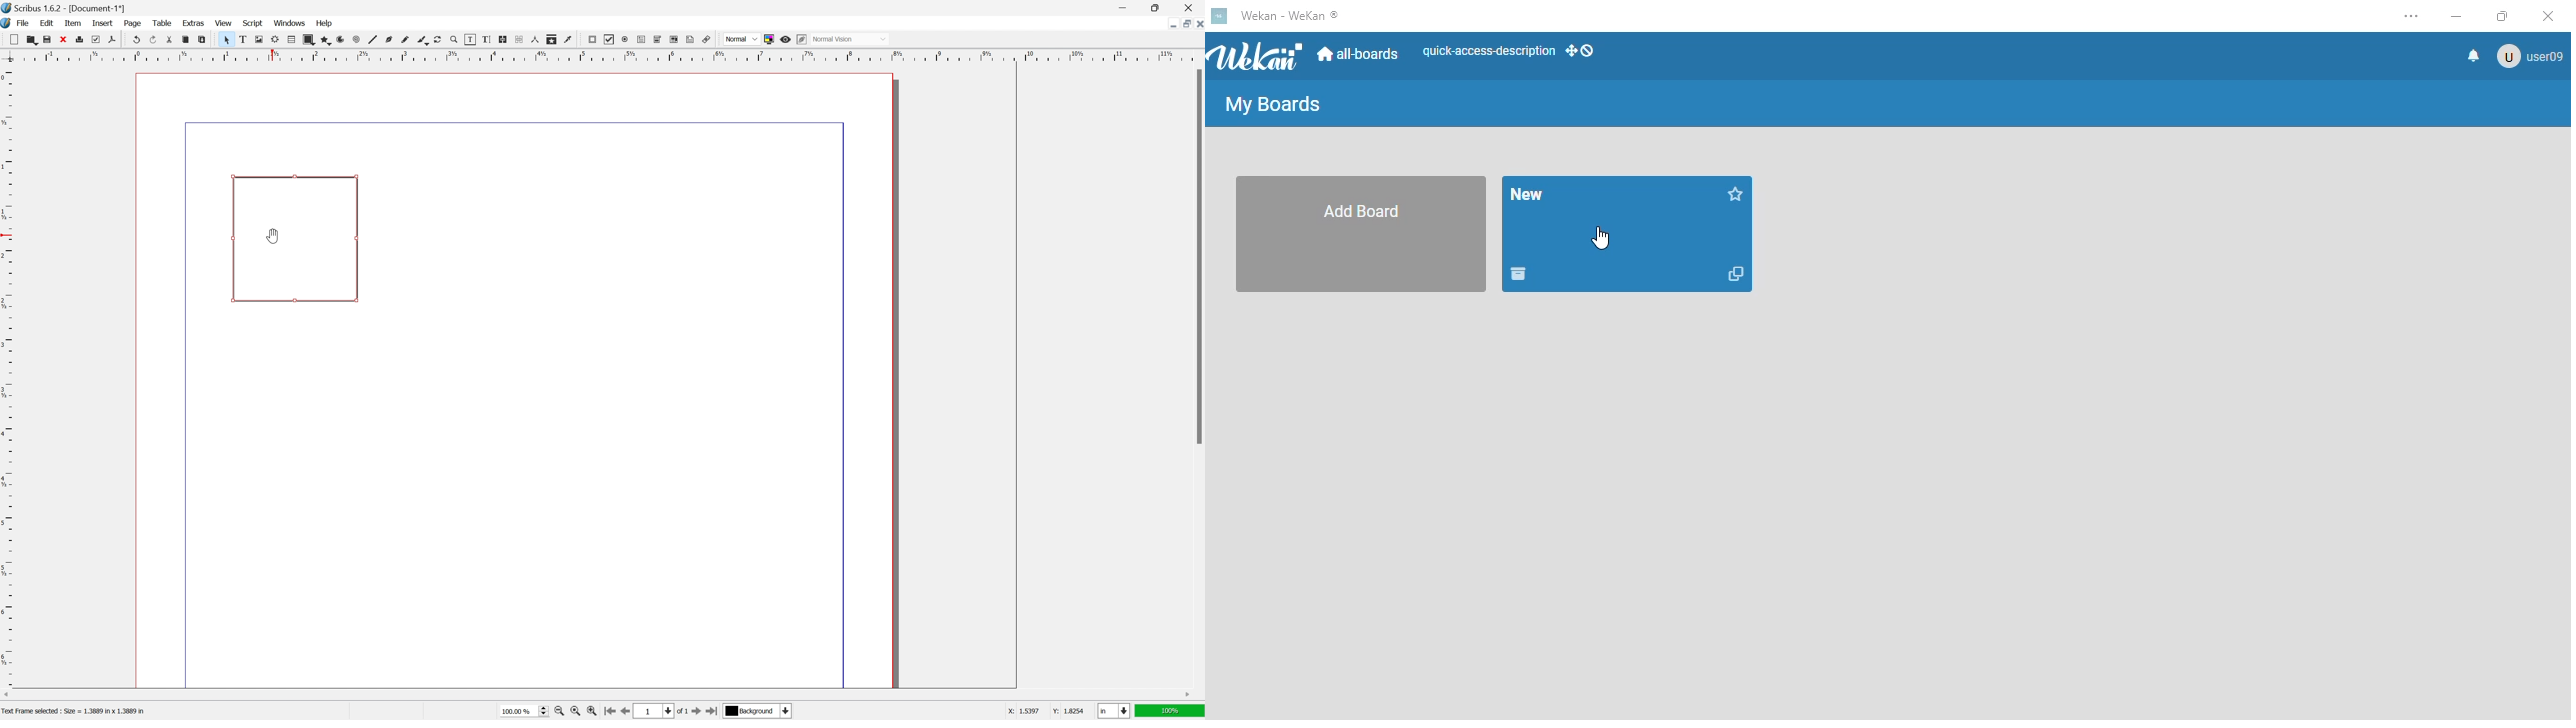 Image resolution: width=2576 pixels, height=728 pixels. I want to click on pdf combo box, so click(657, 39).